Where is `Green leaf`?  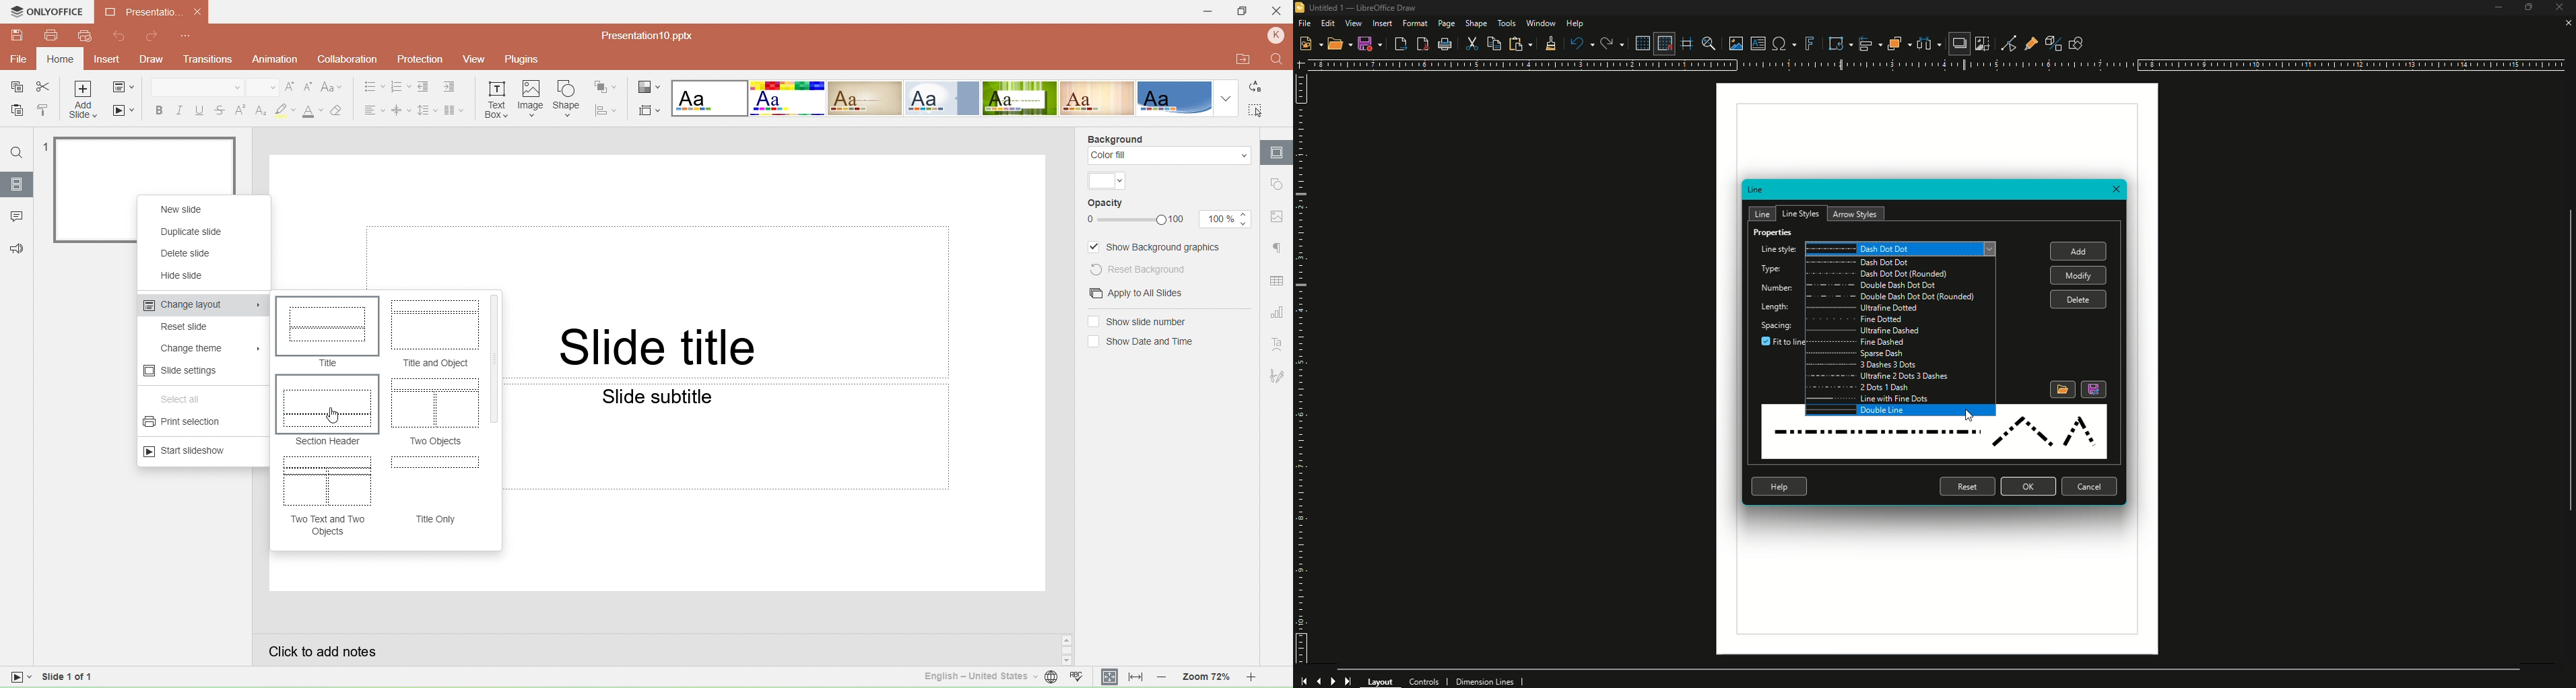
Green leaf is located at coordinates (1022, 98).